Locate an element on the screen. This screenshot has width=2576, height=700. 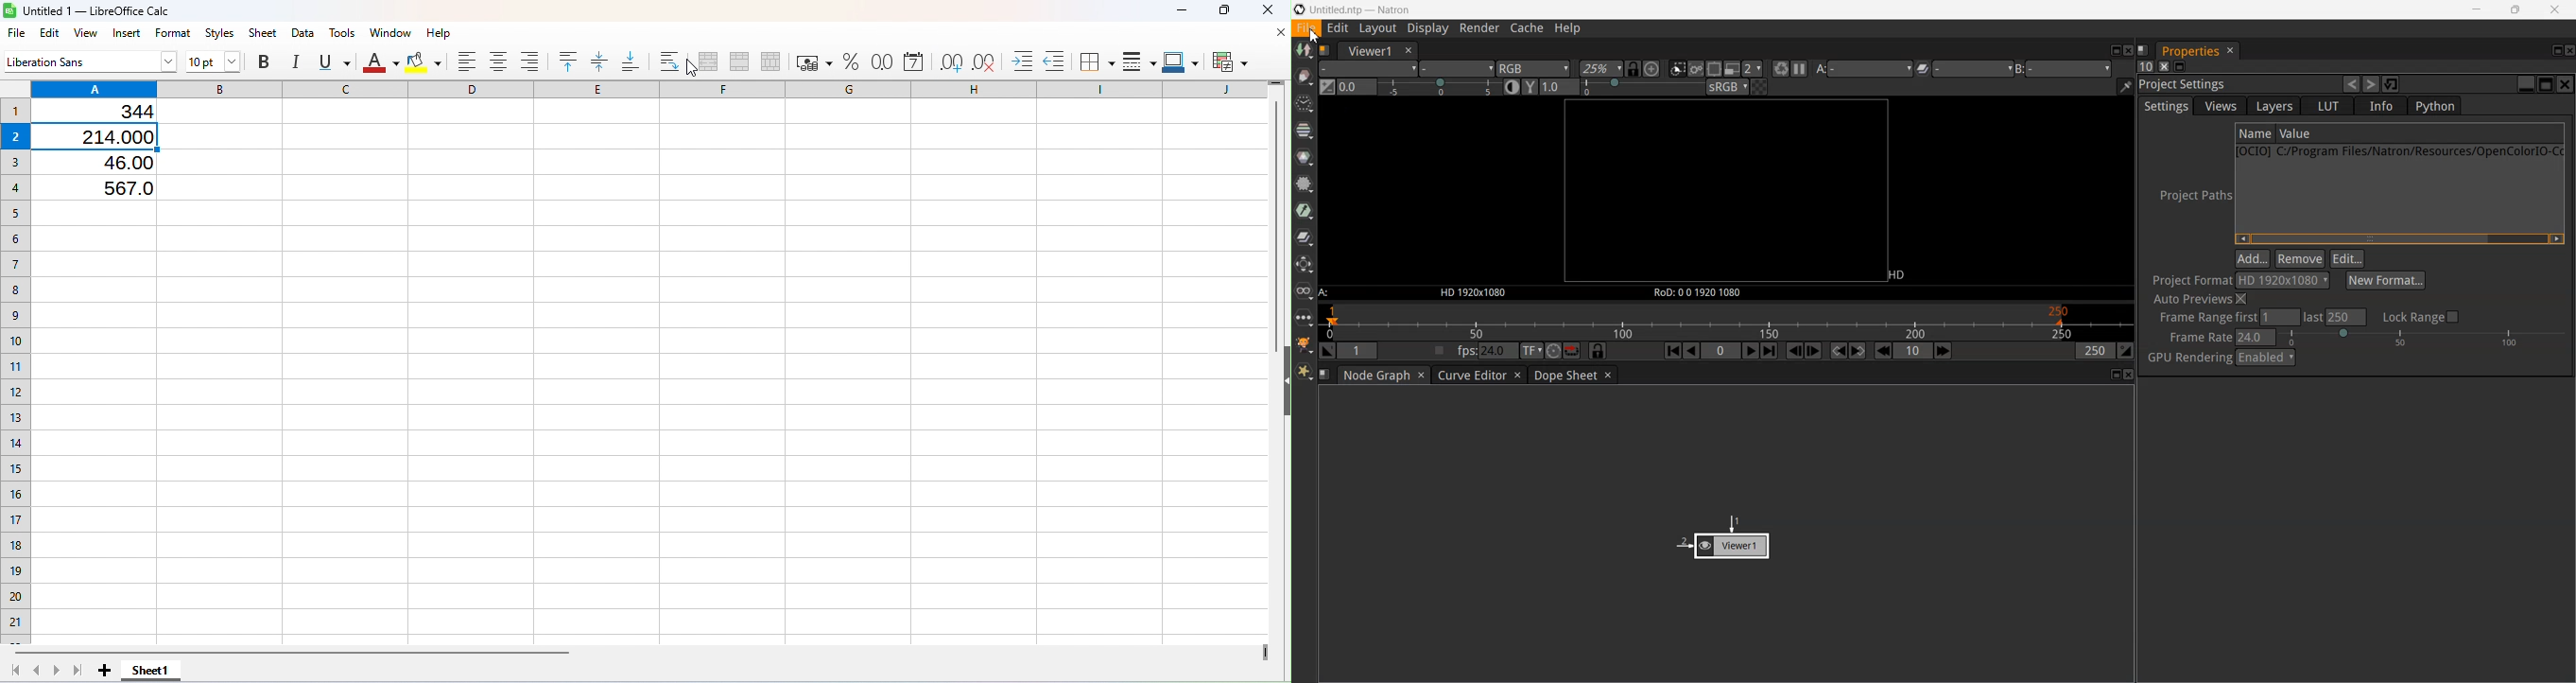
Border color is located at coordinates (1179, 59).